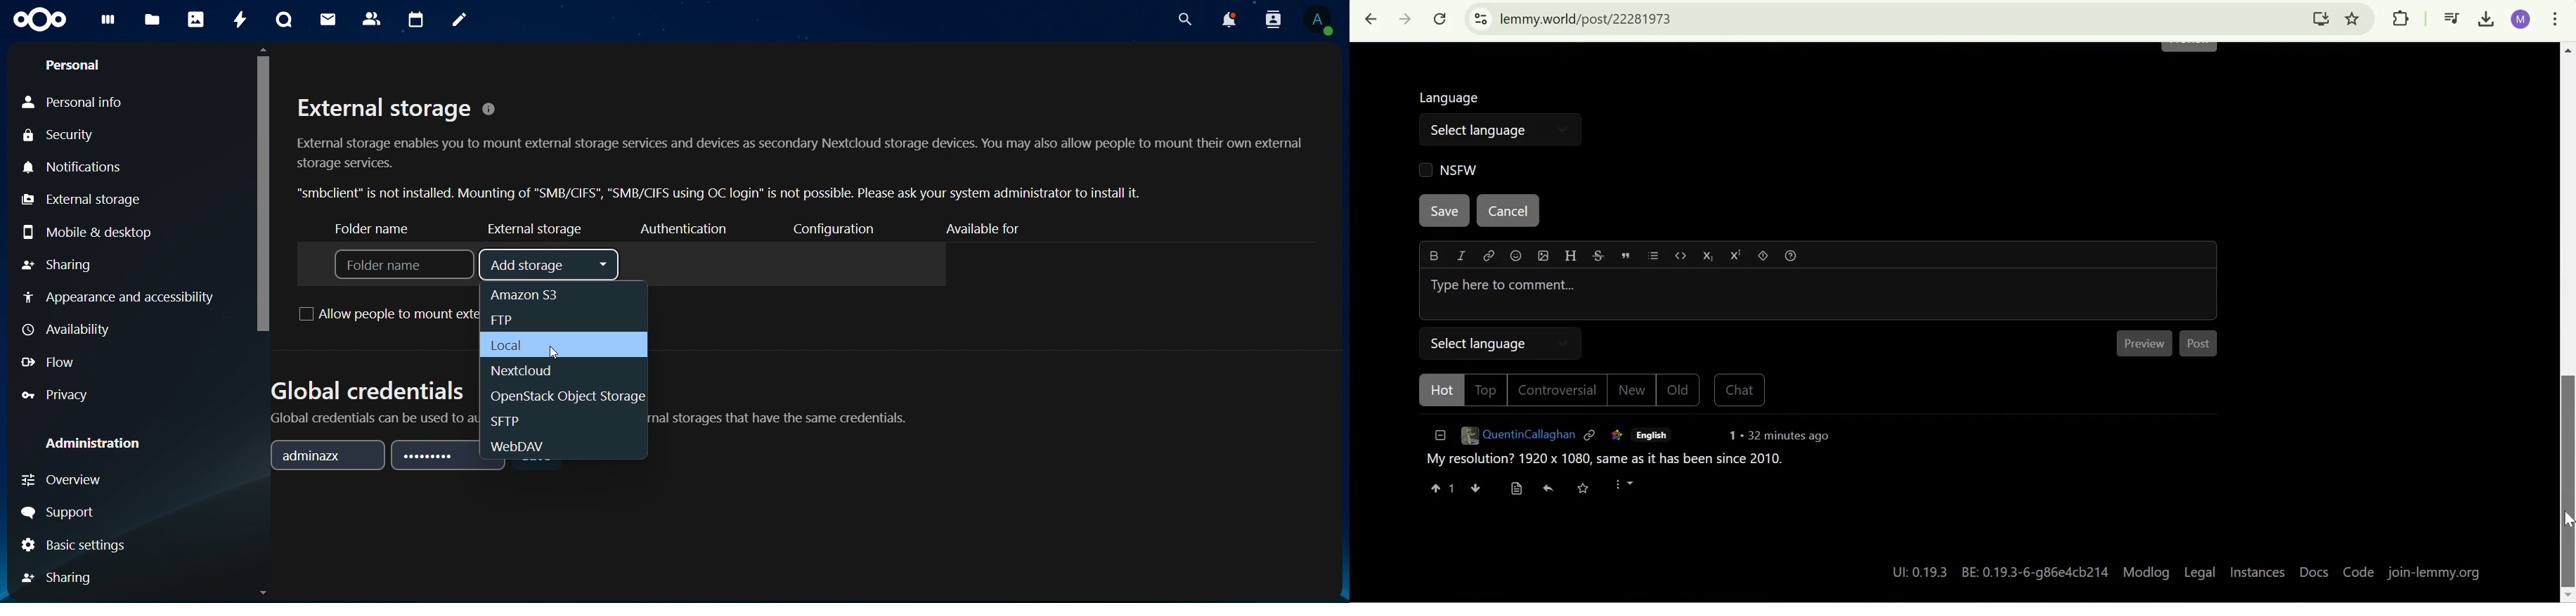  What do you see at coordinates (839, 231) in the screenshot?
I see `configuration` at bounding box center [839, 231].